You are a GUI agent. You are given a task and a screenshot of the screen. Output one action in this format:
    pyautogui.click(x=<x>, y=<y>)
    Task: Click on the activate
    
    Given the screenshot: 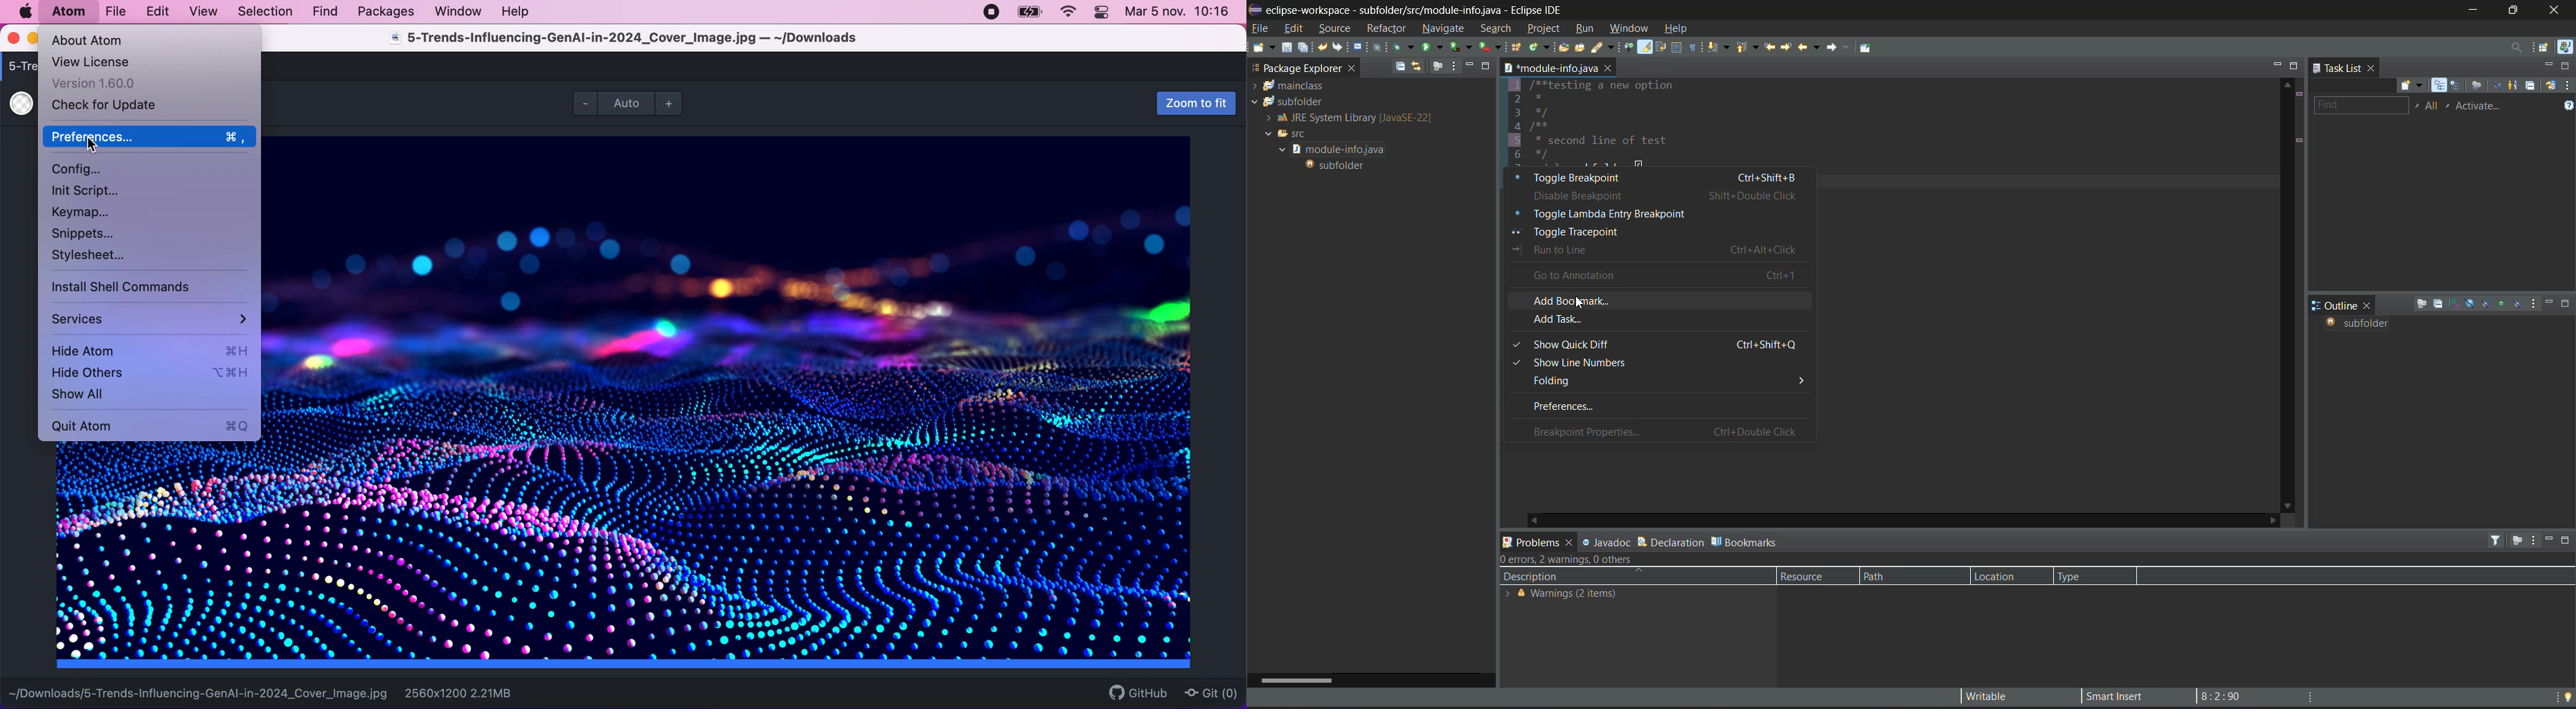 What is the action you would take?
    pyautogui.click(x=2483, y=105)
    